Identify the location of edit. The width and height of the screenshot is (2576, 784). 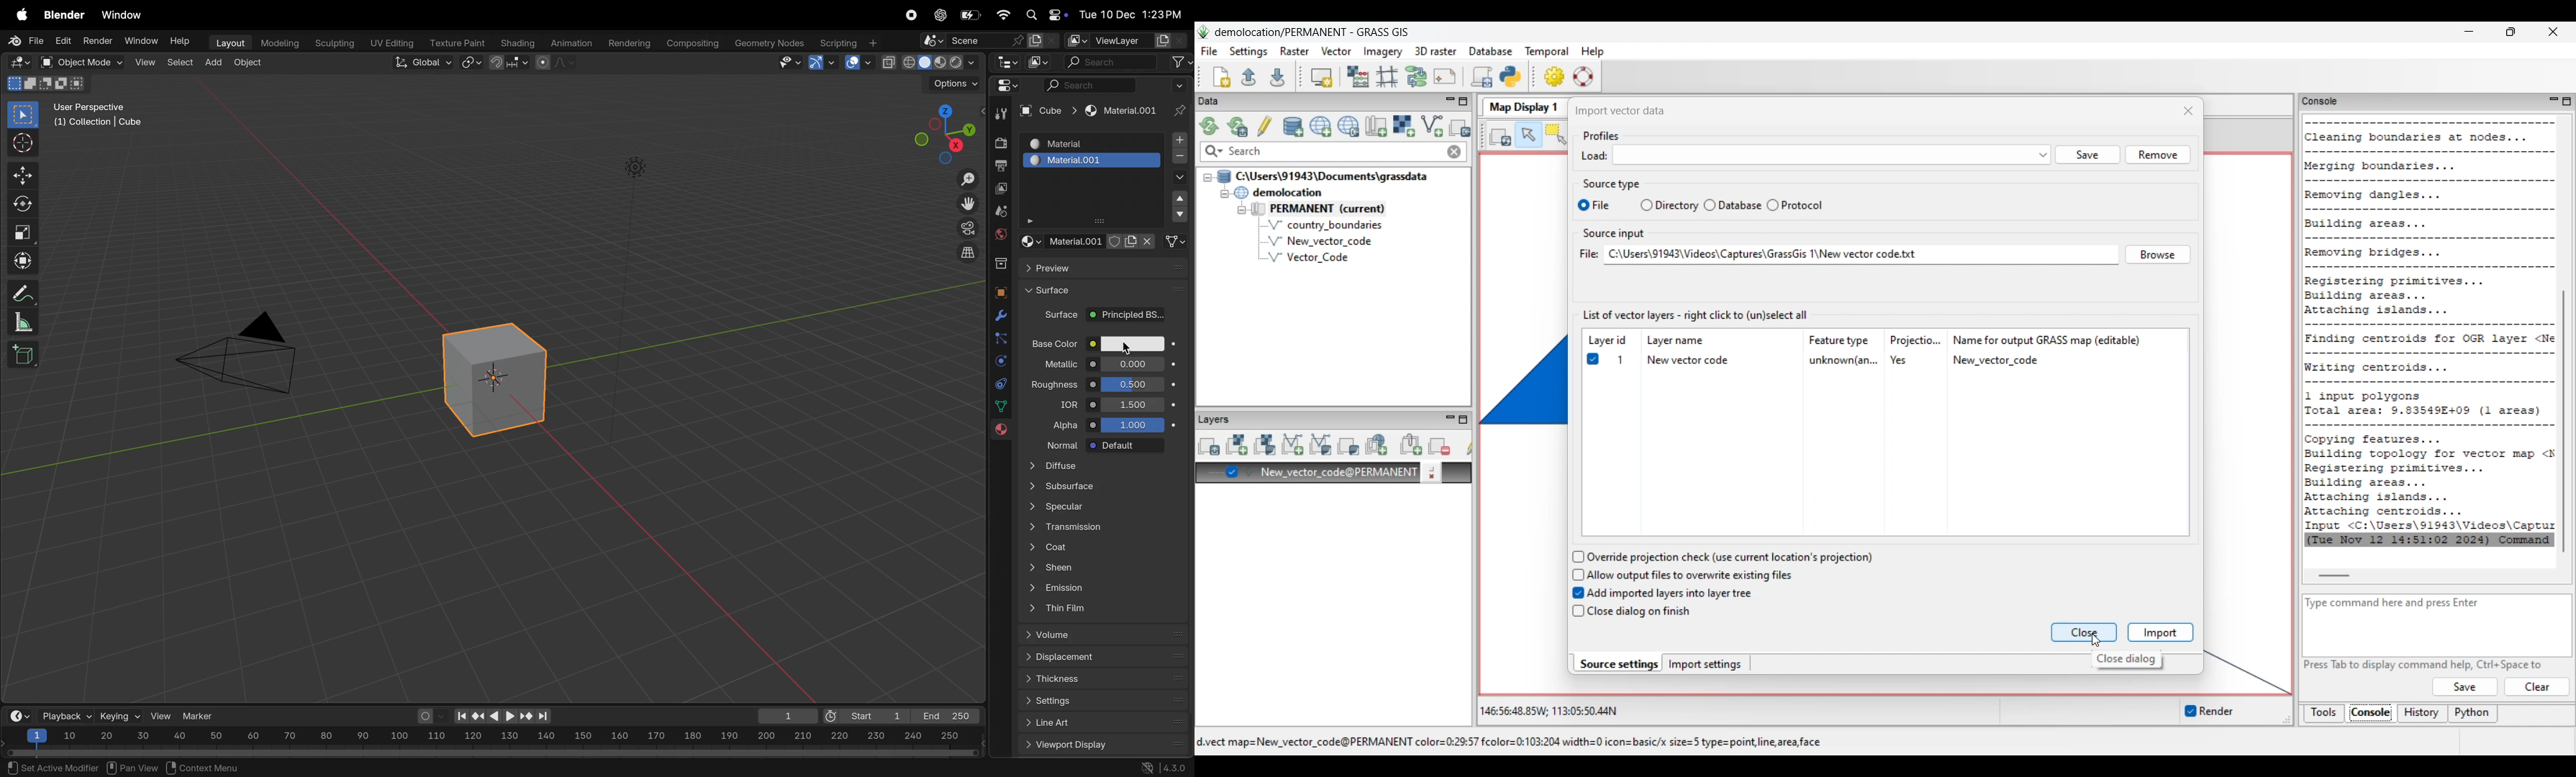
(60, 41).